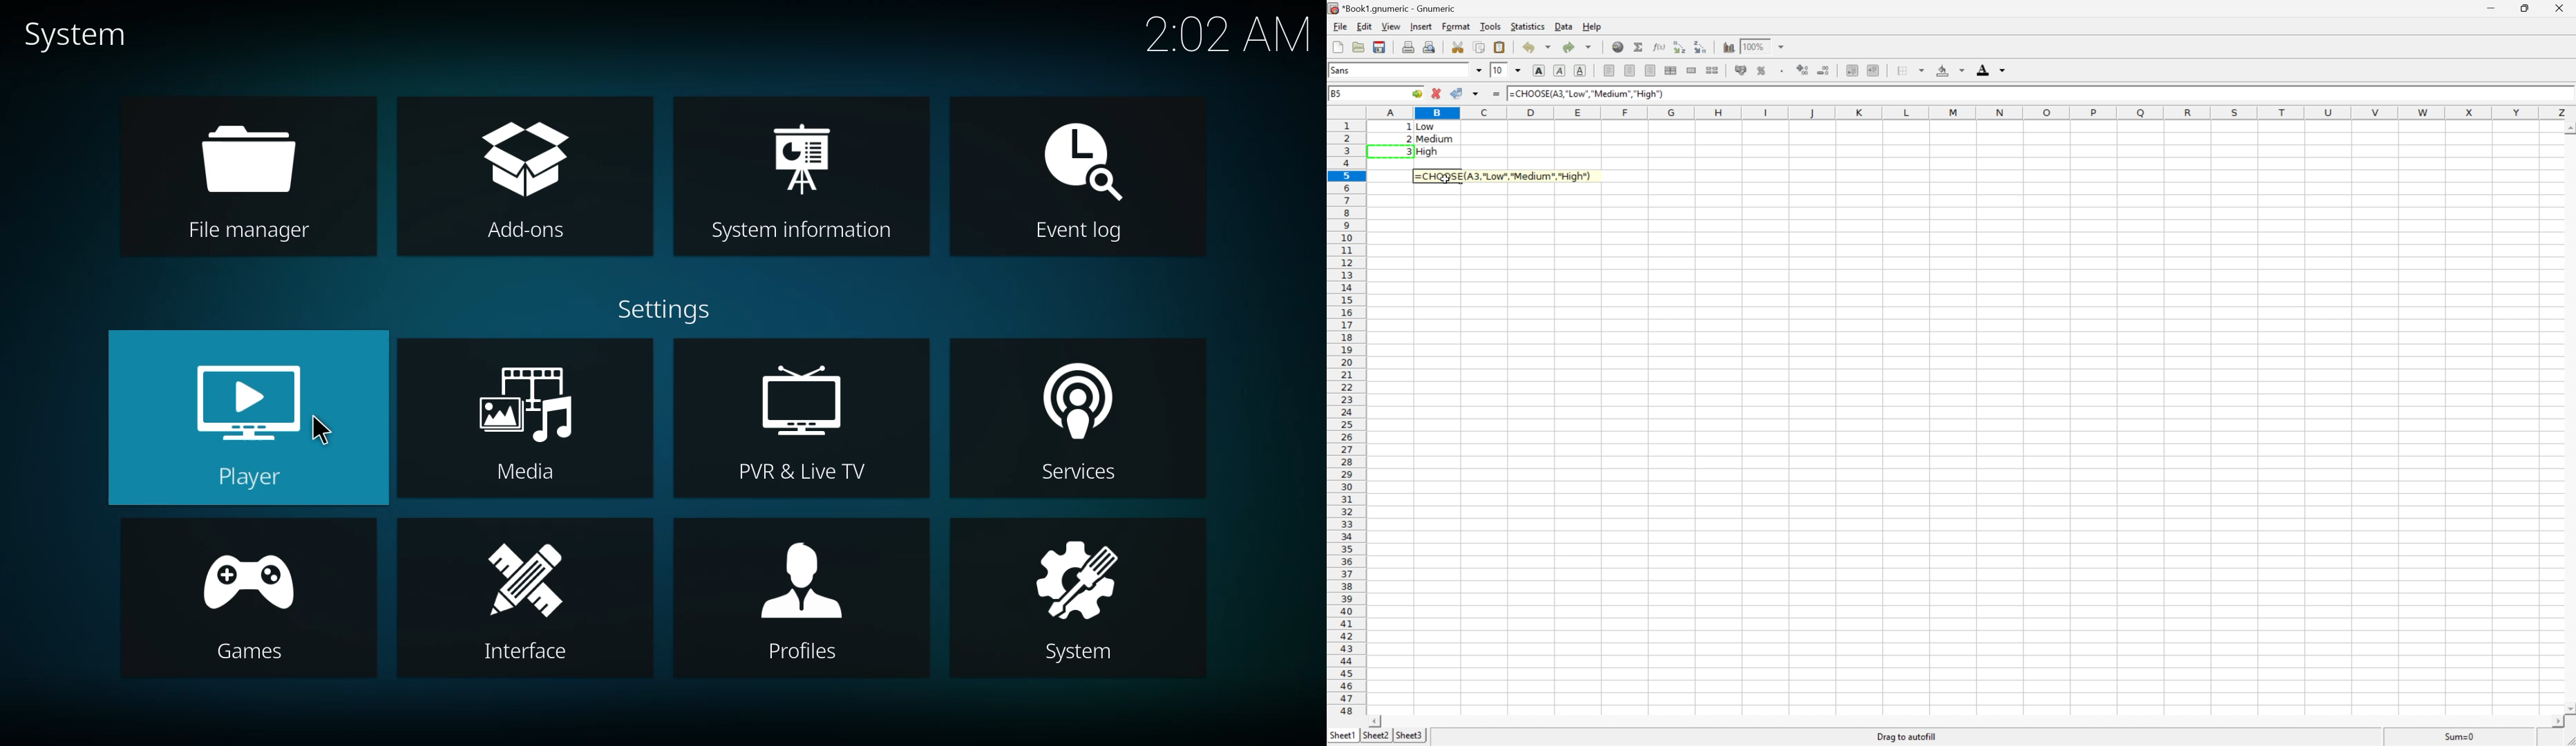 The image size is (2576, 756). What do you see at coordinates (1408, 151) in the screenshot?
I see `3` at bounding box center [1408, 151].